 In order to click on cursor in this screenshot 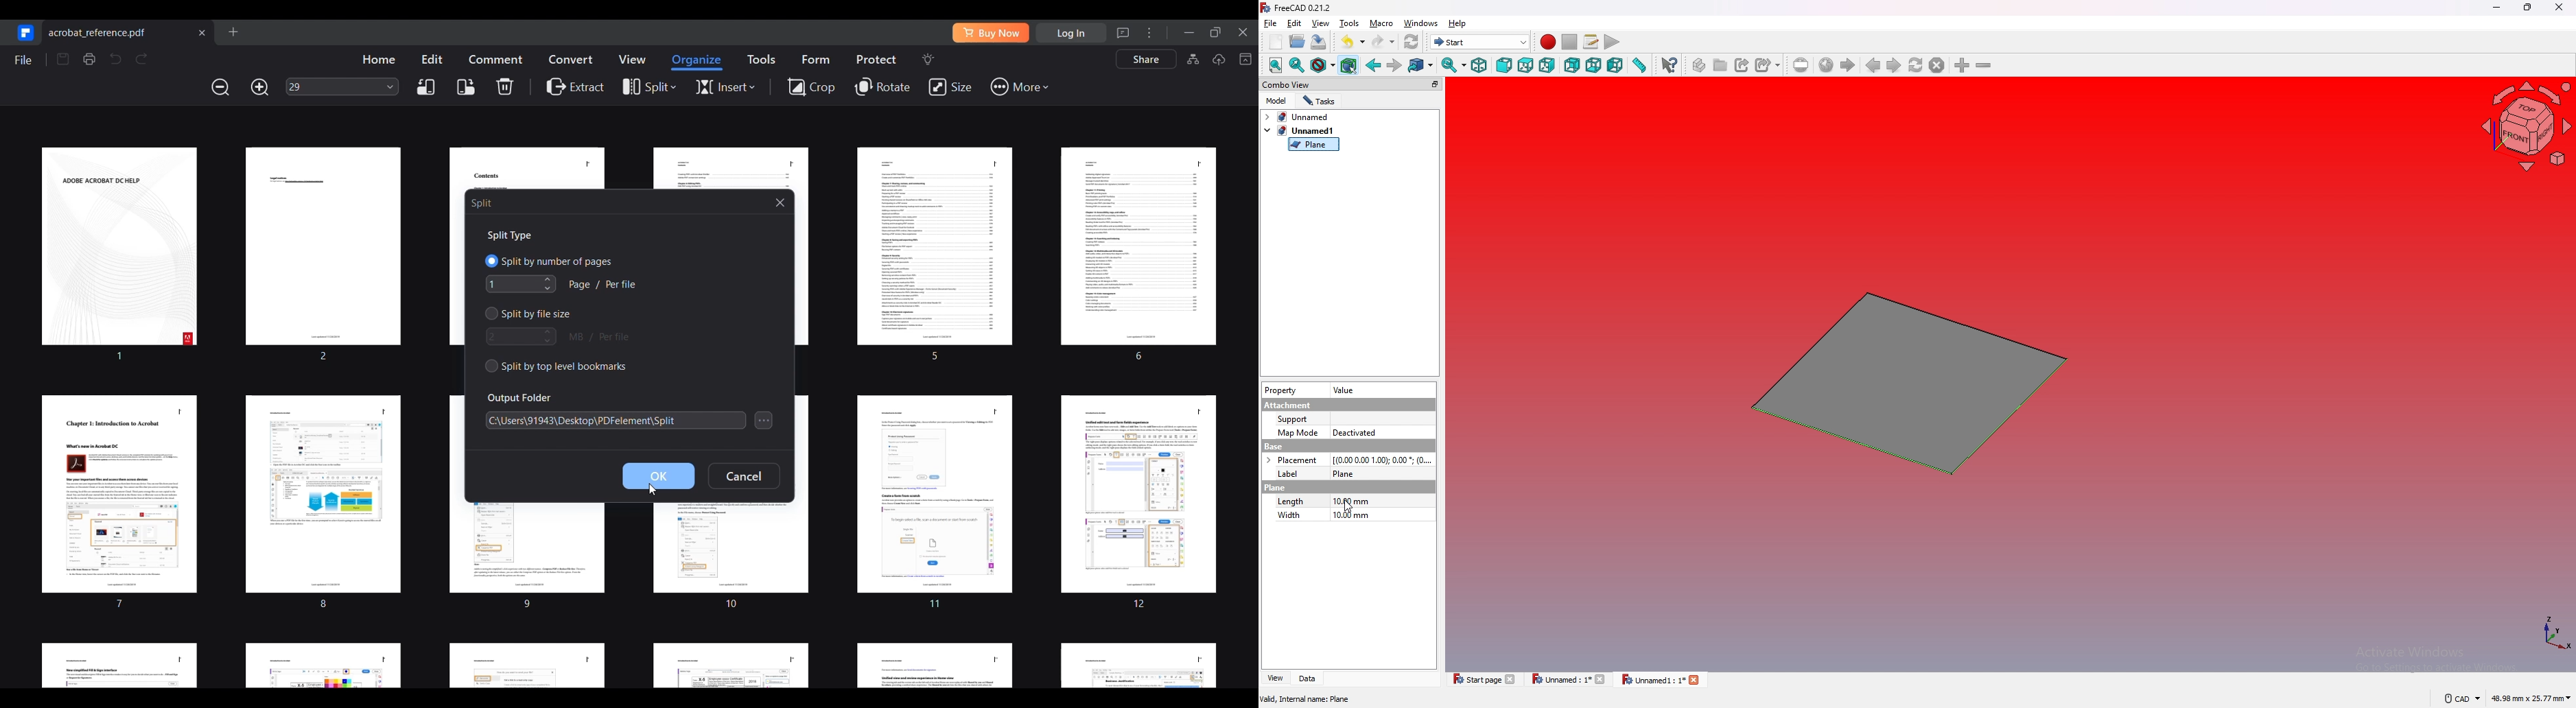, I will do `click(1348, 506)`.